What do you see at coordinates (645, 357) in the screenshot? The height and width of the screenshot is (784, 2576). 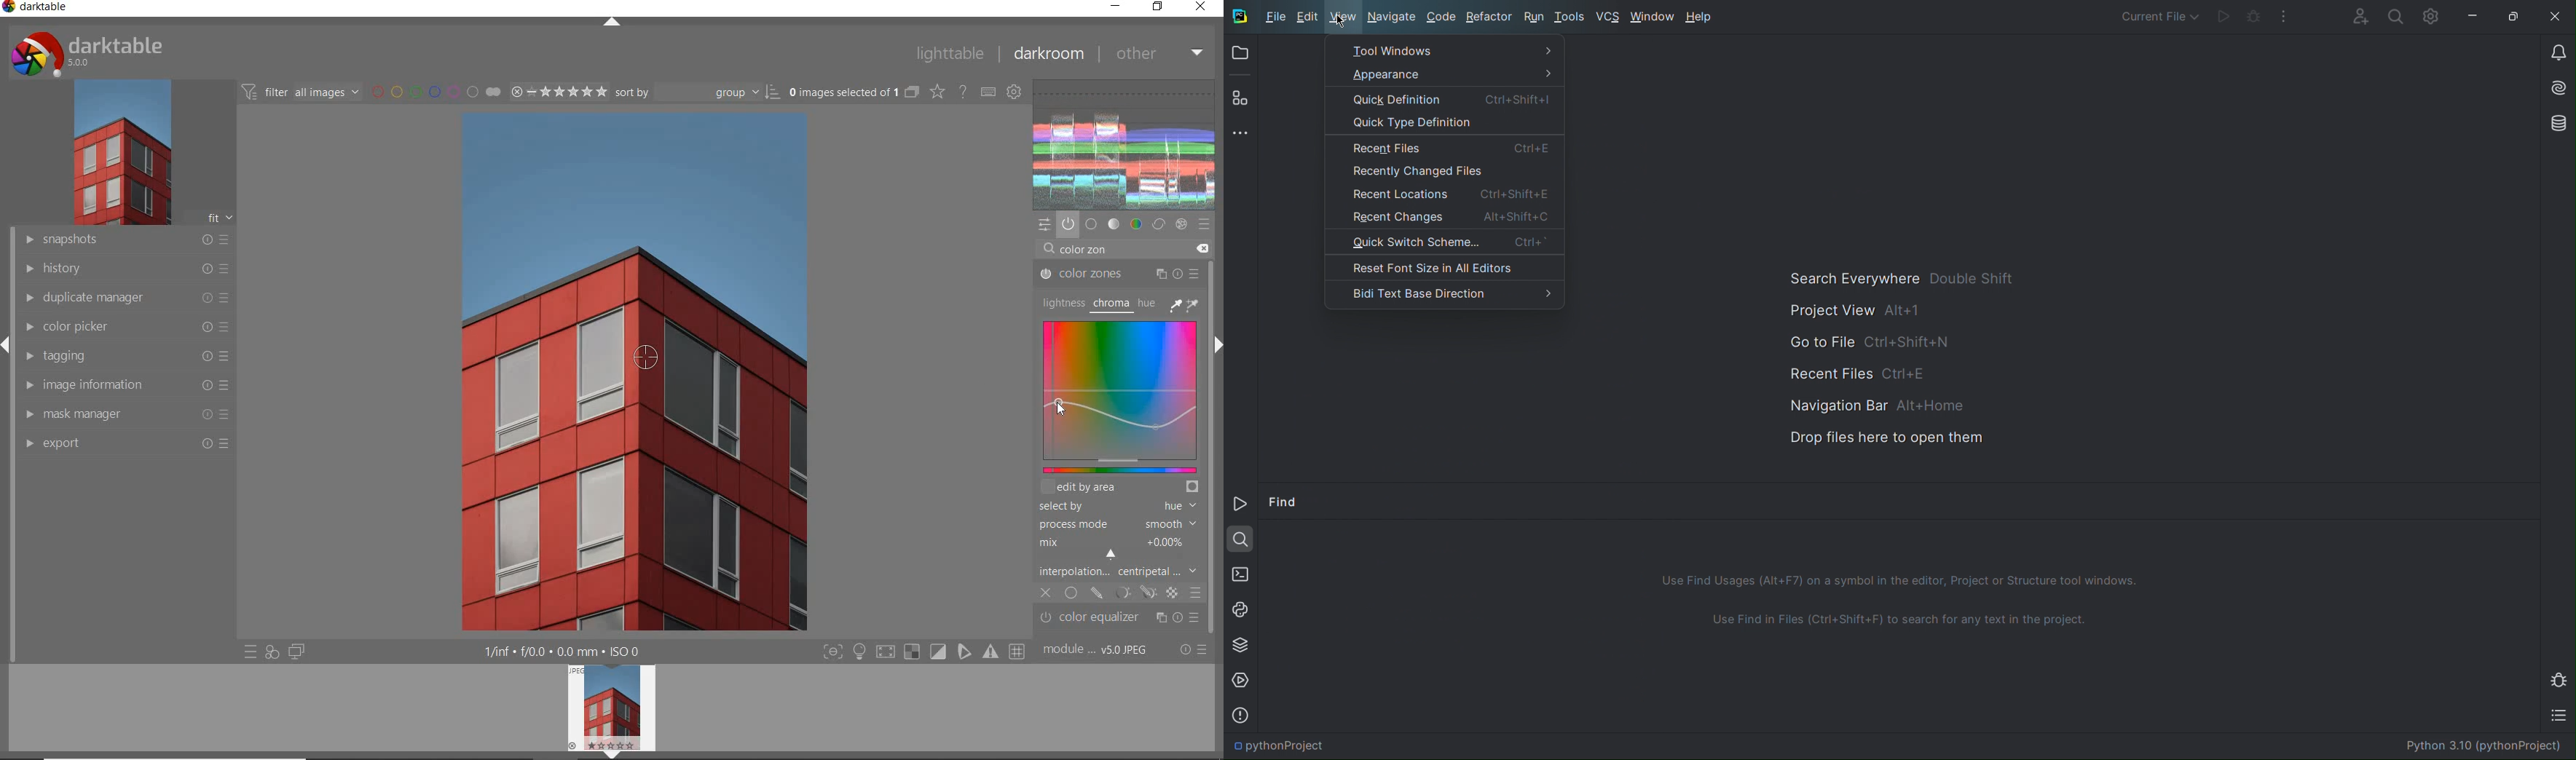 I see `COLOR PICKER TOOL POSITION` at bounding box center [645, 357].